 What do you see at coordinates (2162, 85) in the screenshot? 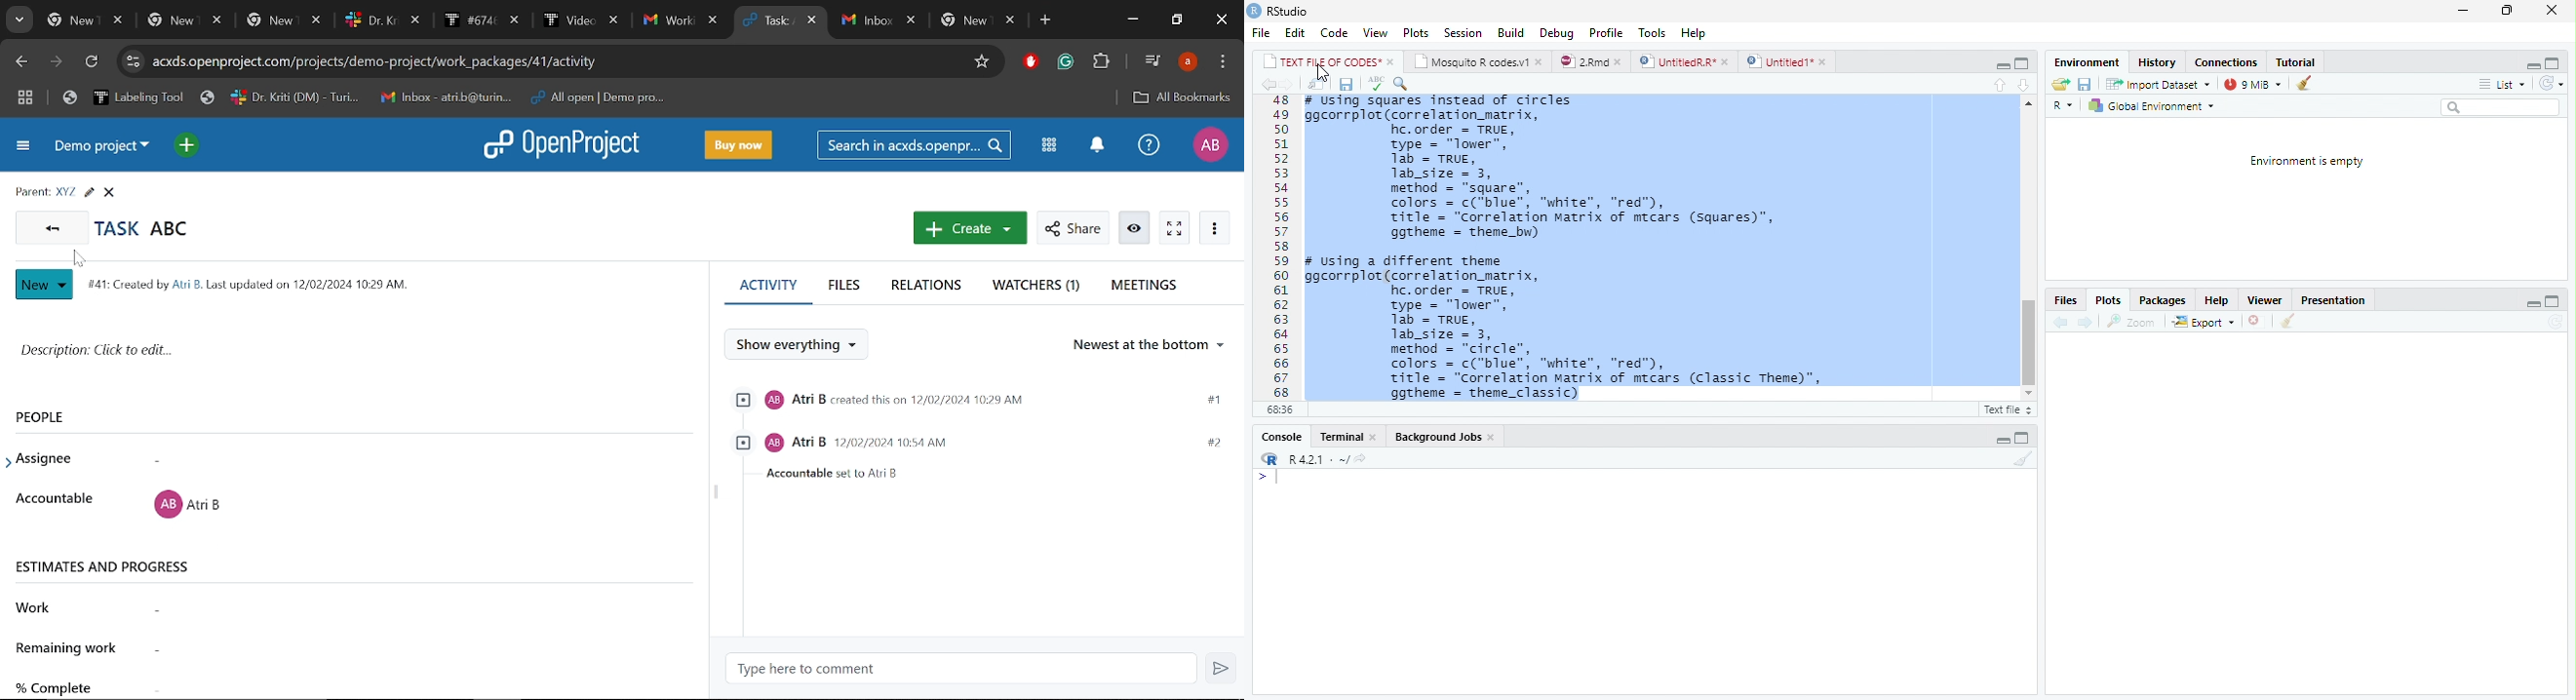
I see `imoort Dataset ~` at bounding box center [2162, 85].